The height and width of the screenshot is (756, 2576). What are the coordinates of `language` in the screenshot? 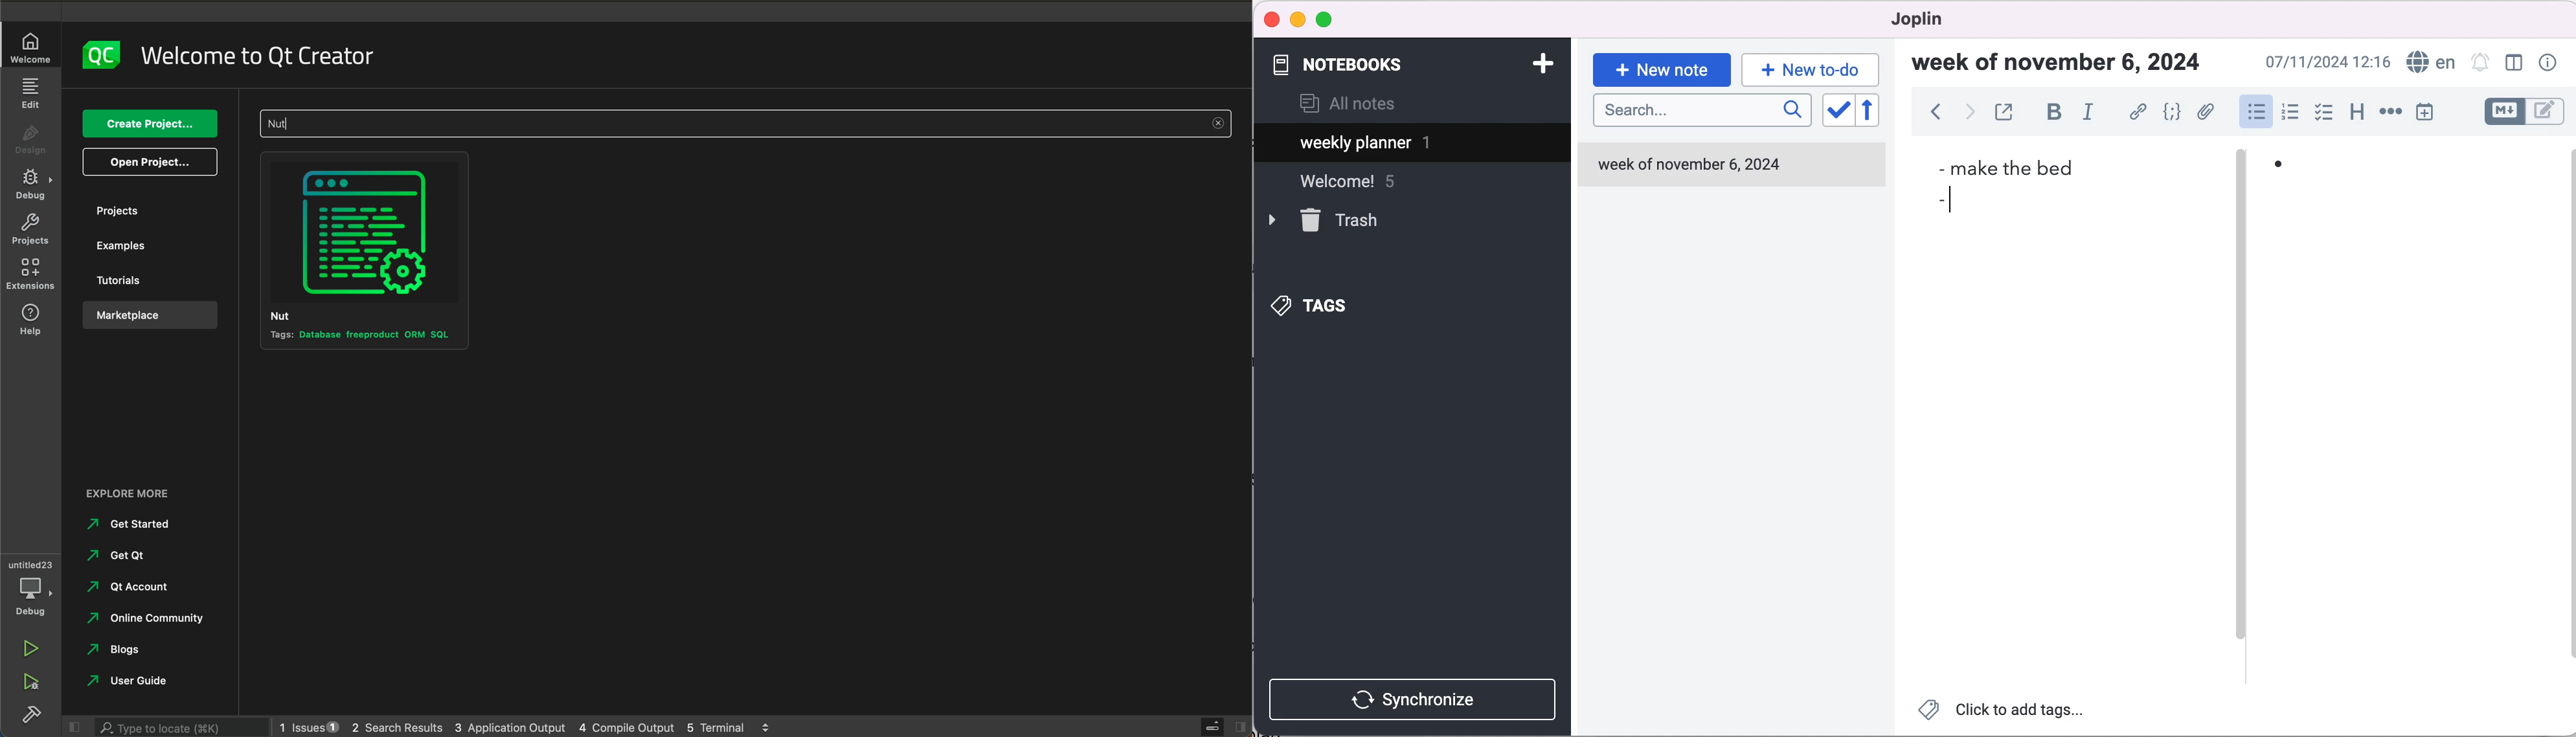 It's located at (2428, 63).